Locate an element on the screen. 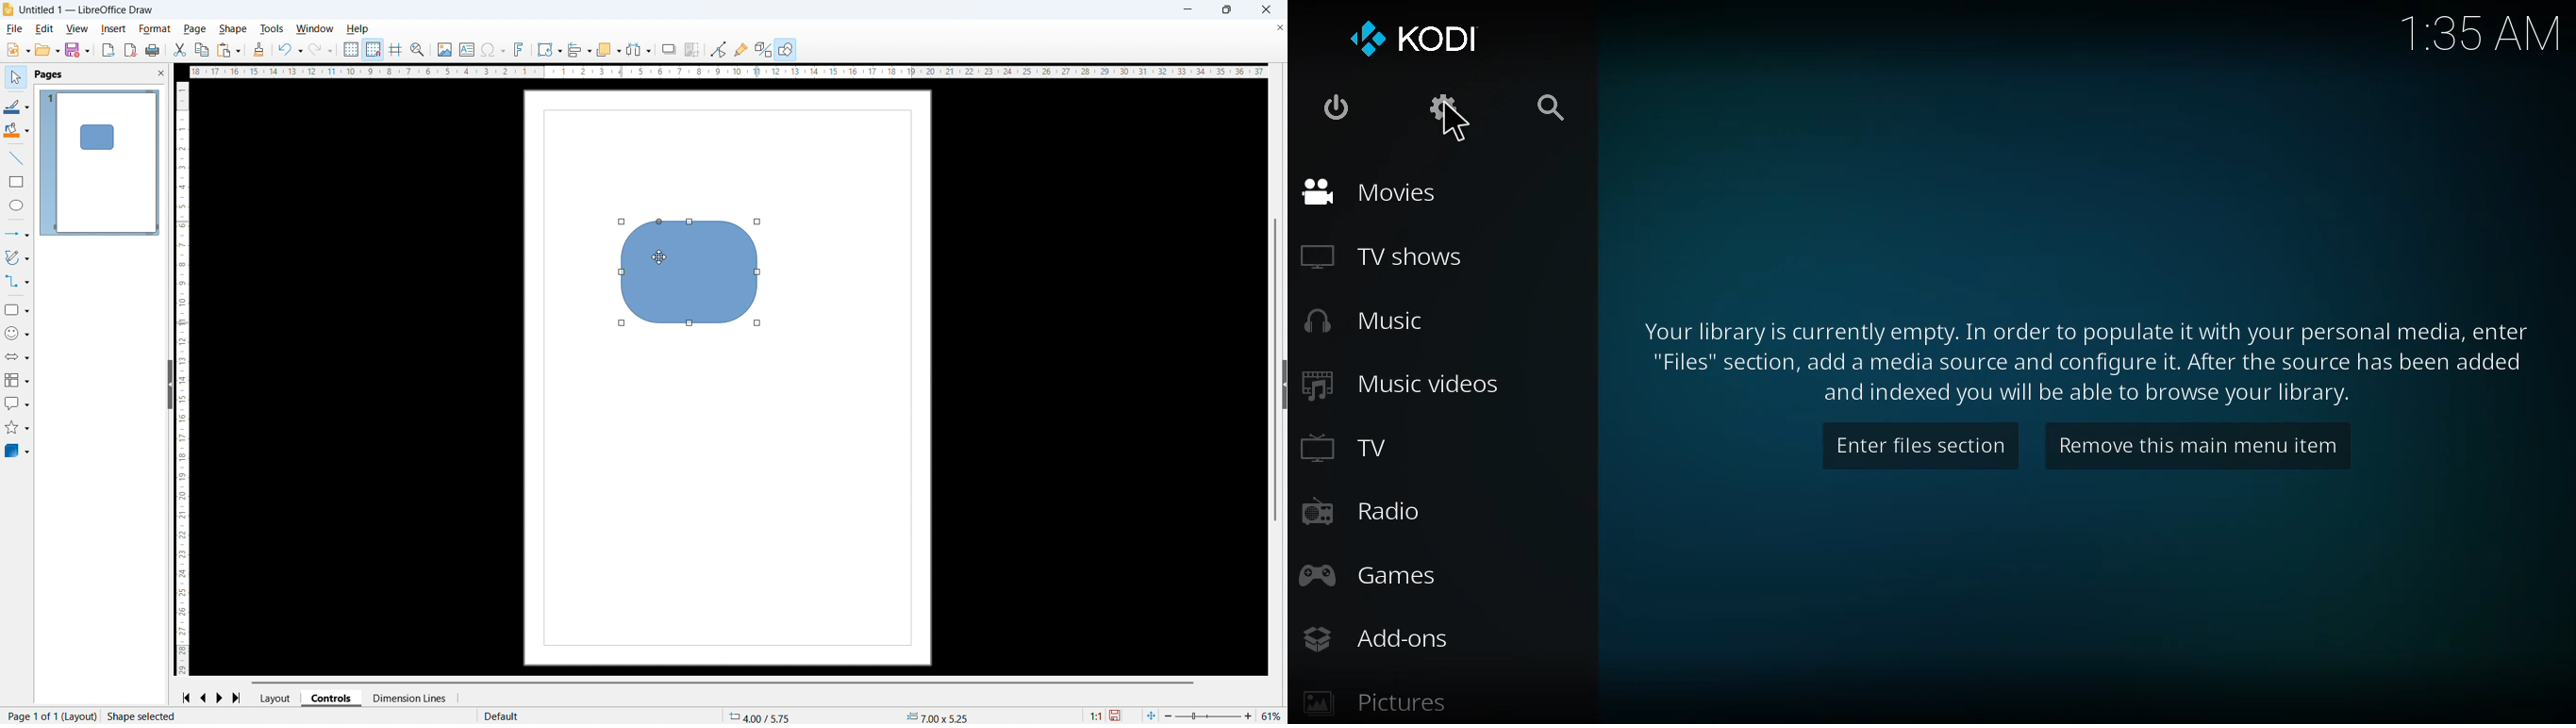  Page number  is located at coordinates (50, 716).